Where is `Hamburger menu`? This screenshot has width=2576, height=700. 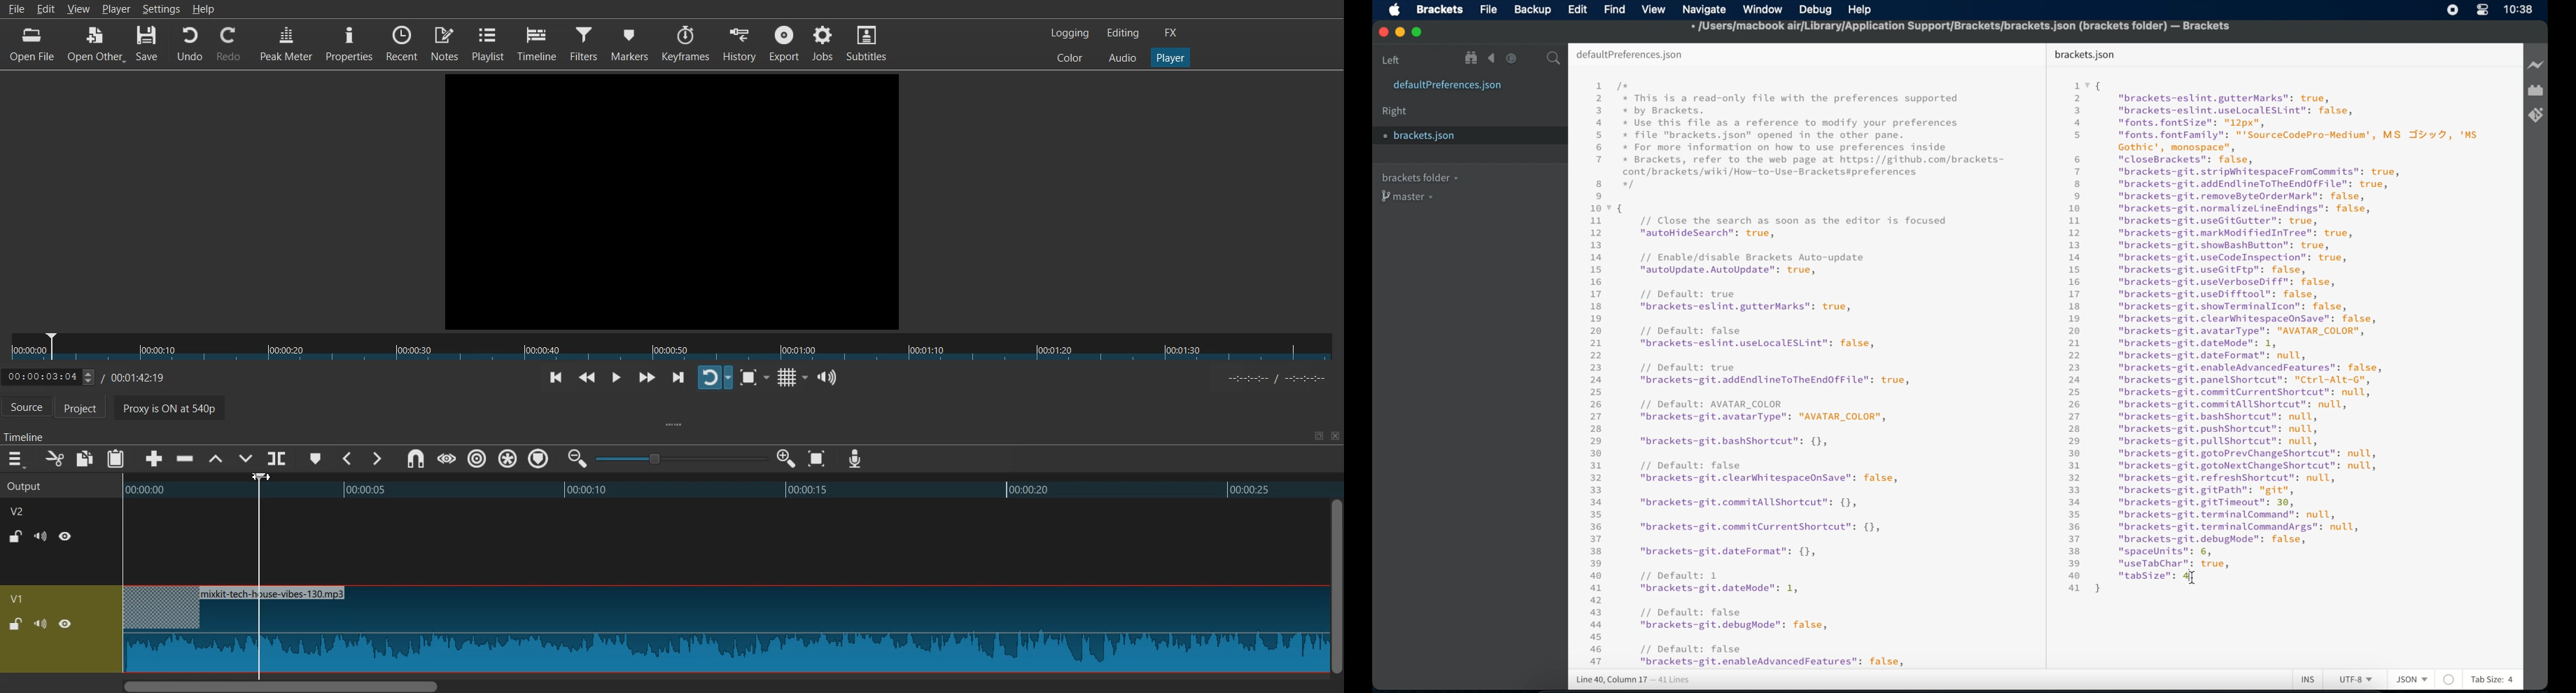 Hamburger menu is located at coordinates (15, 459).